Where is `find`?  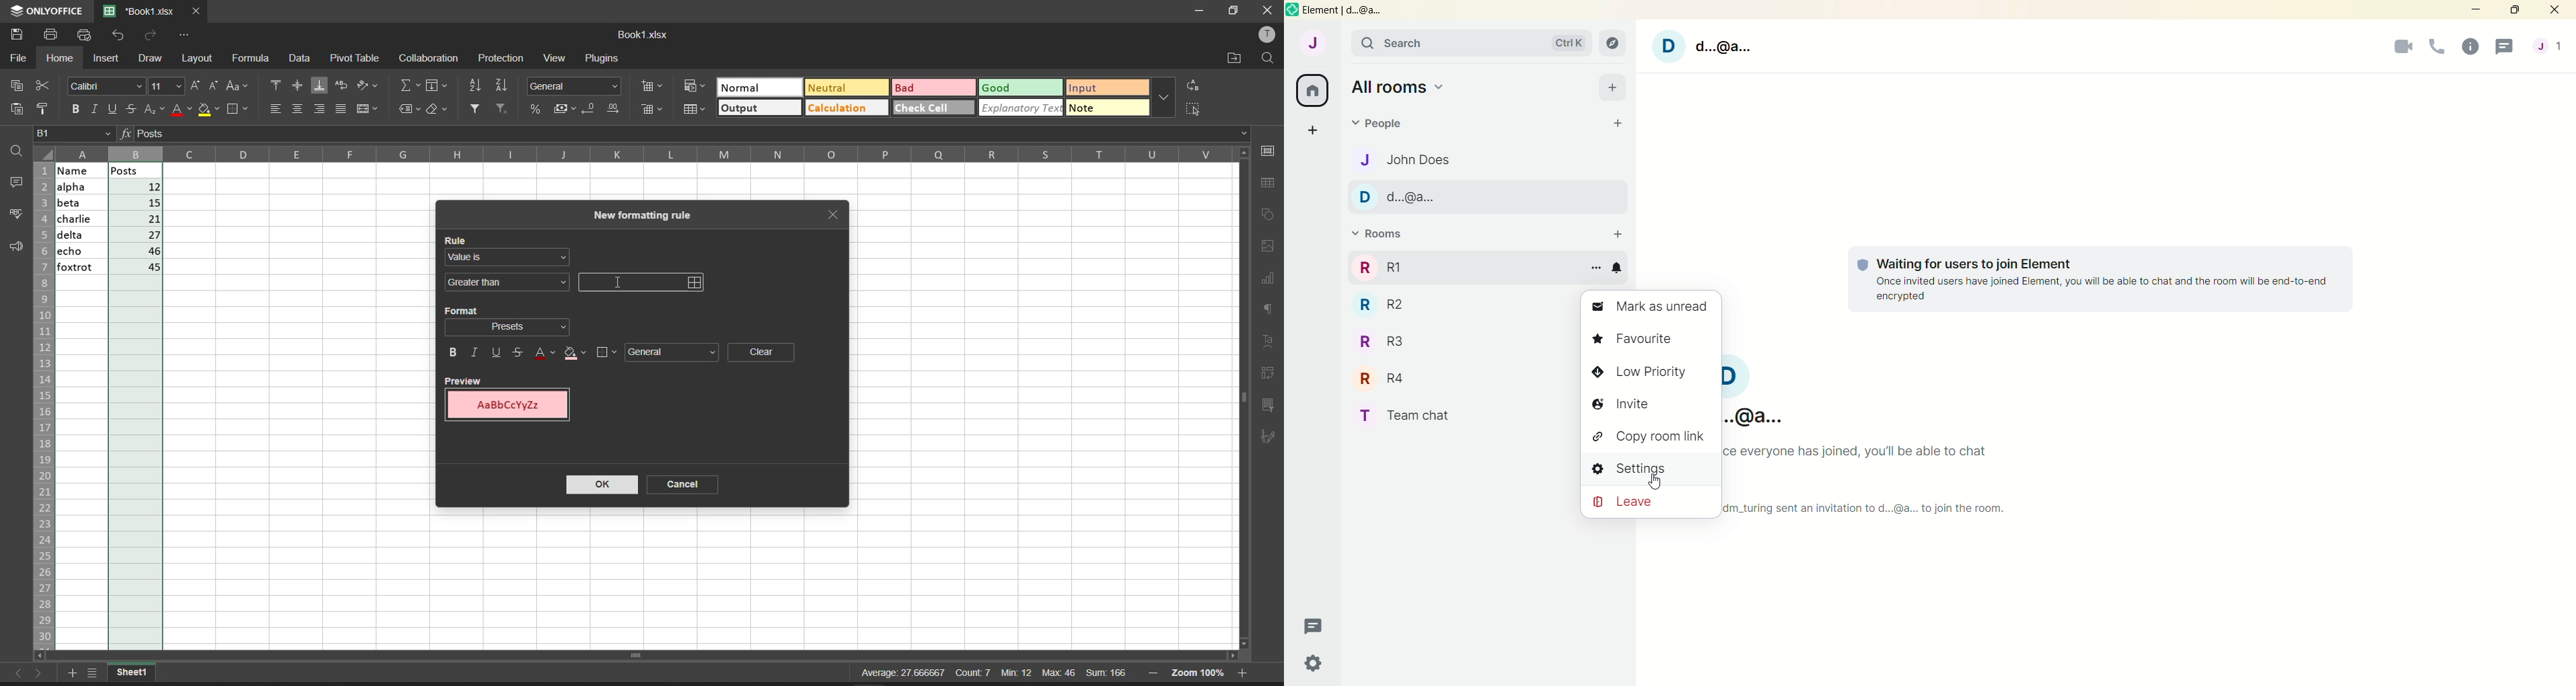 find is located at coordinates (19, 151).